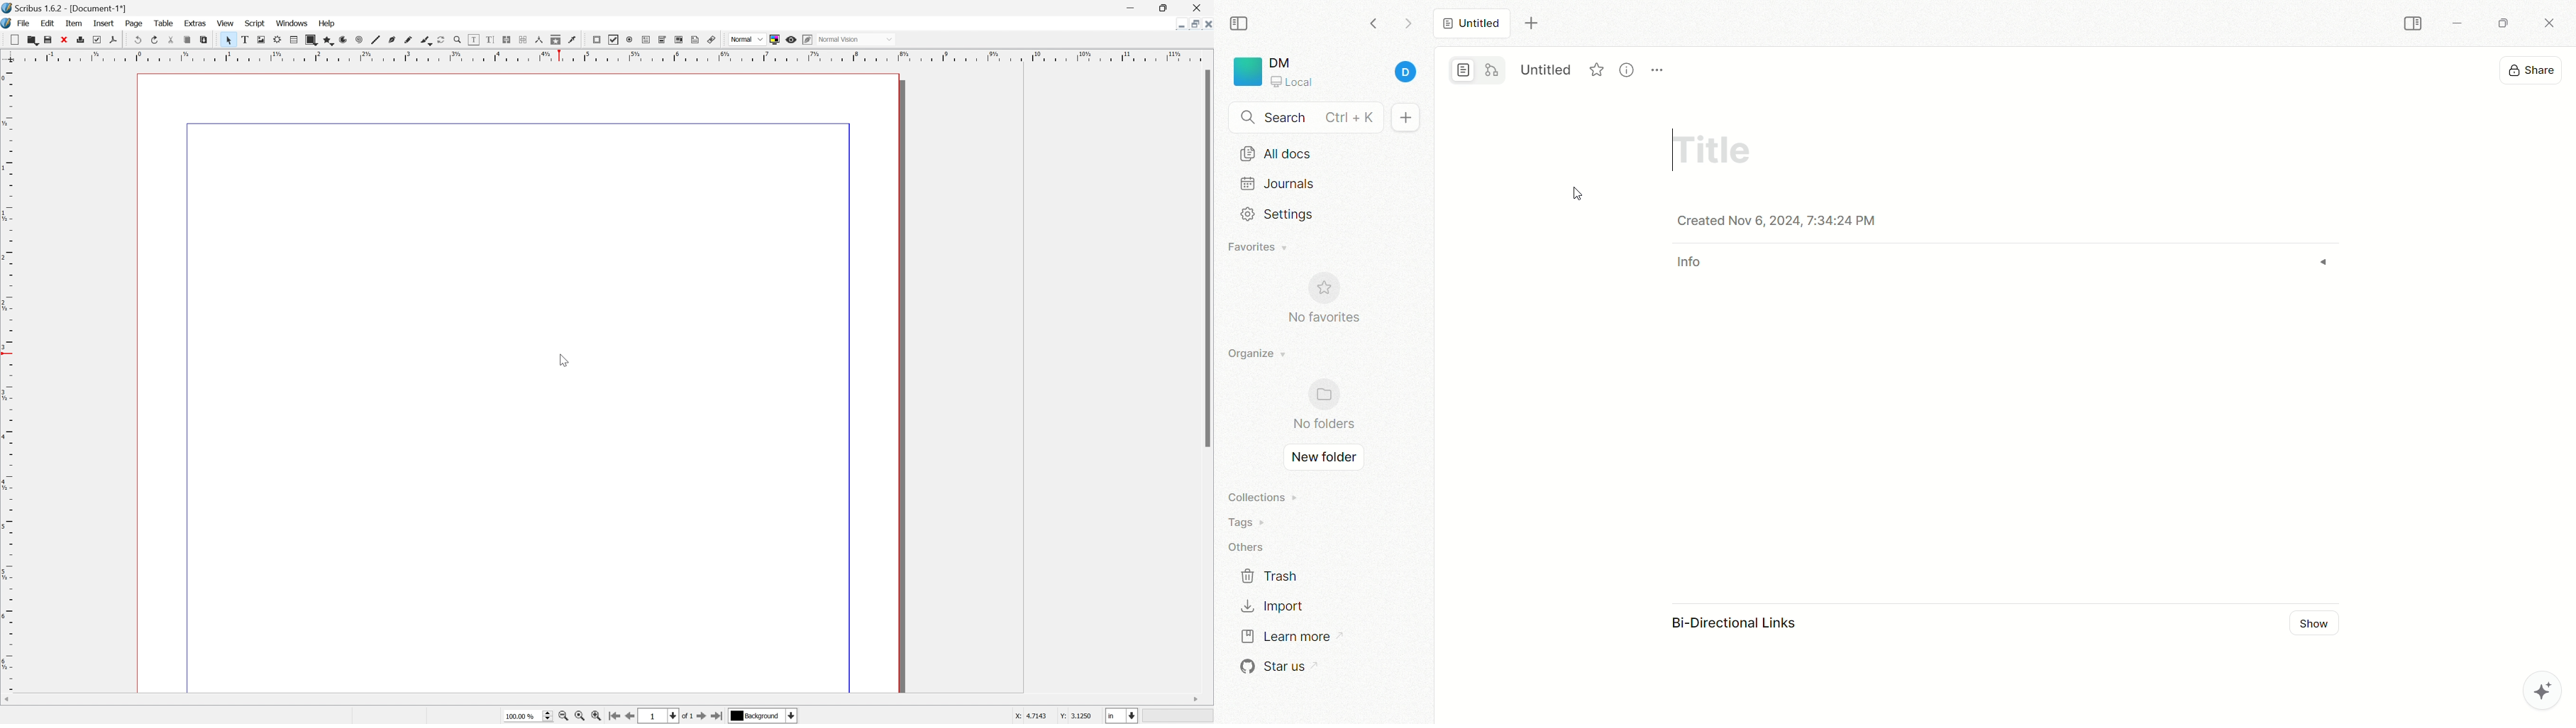 Image resolution: width=2576 pixels, height=728 pixels. I want to click on edit text with story editor, so click(489, 39).